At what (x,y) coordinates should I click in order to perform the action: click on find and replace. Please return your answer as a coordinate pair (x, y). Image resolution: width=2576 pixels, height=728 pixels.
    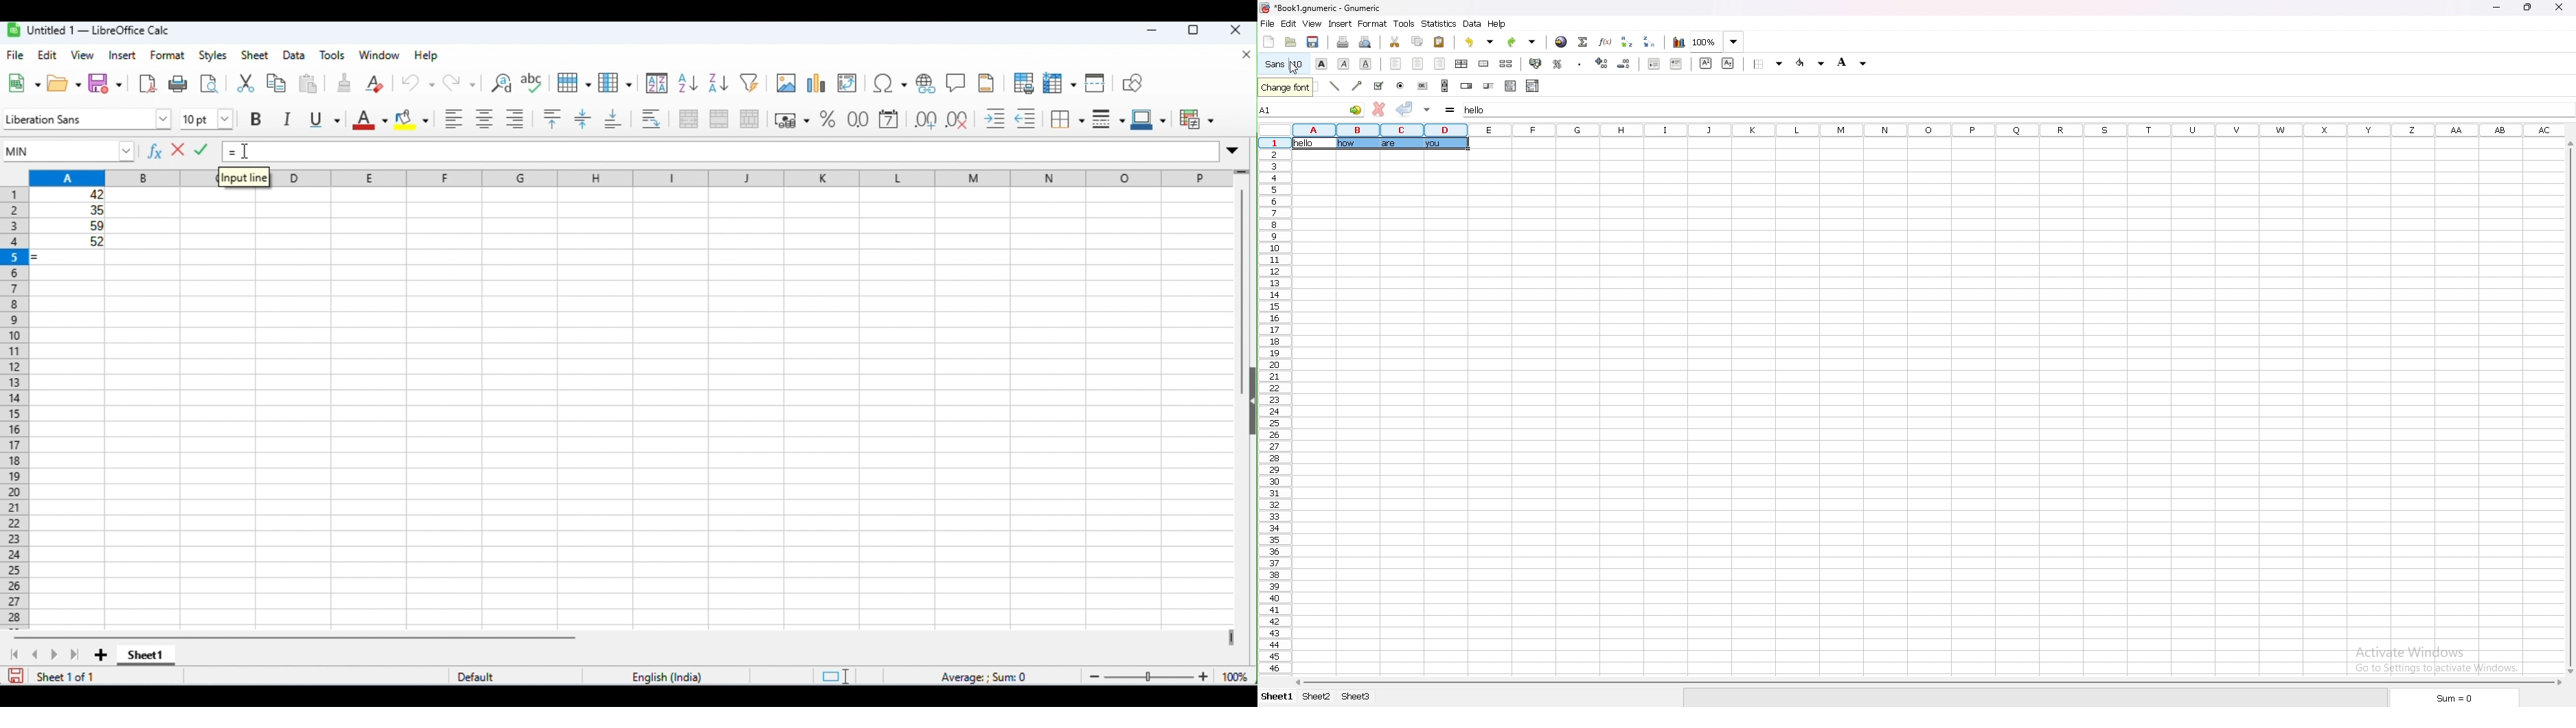
    Looking at the image, I should click on (498, 82).